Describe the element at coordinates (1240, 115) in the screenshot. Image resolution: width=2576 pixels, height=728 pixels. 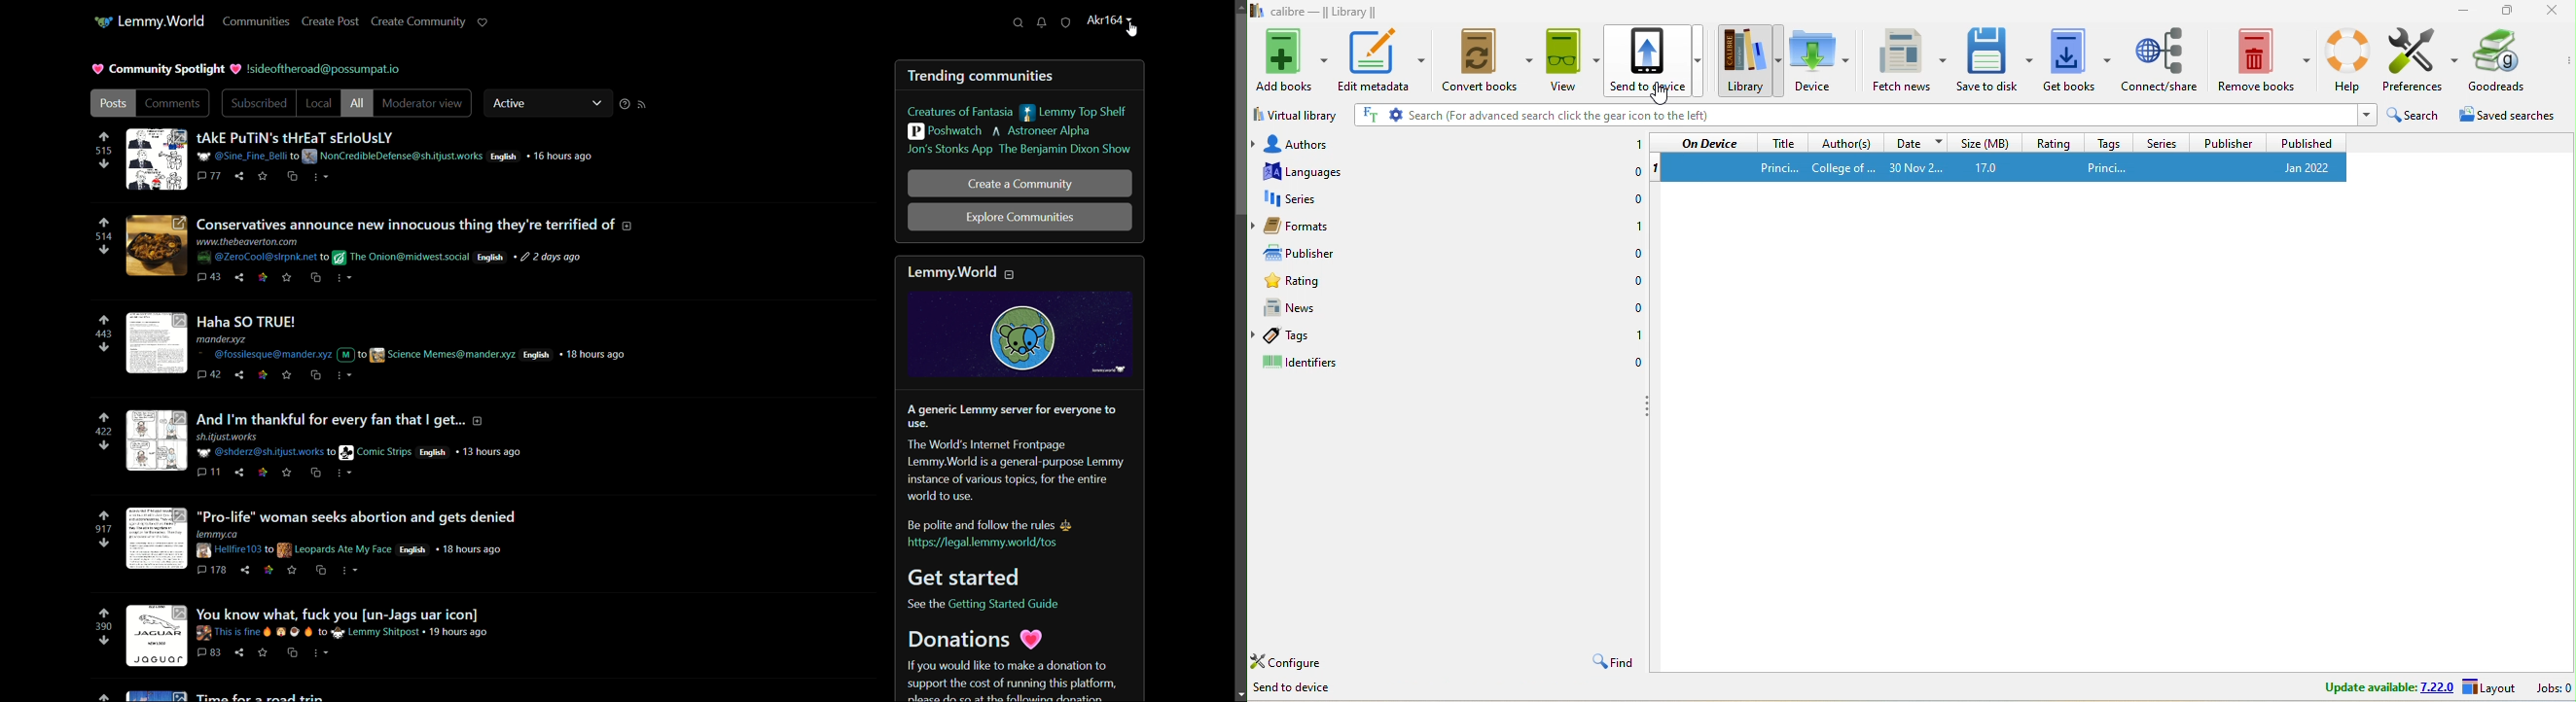
I see `scroll bar` at that location.